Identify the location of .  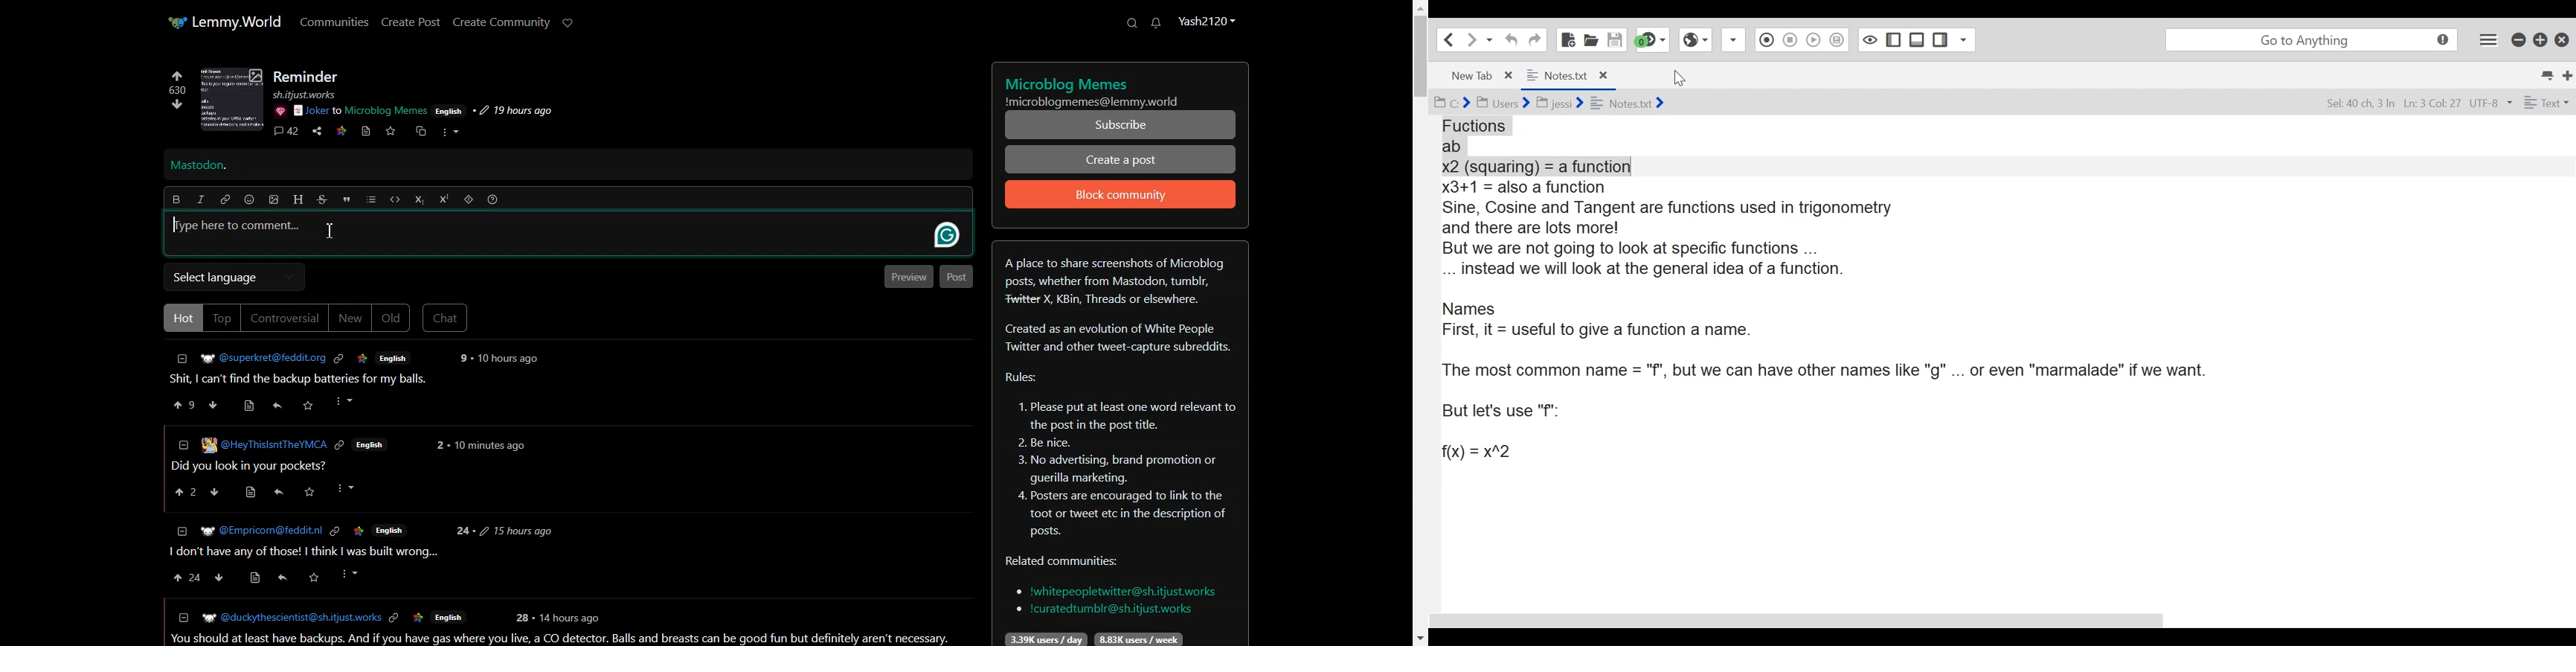
(351, 574).